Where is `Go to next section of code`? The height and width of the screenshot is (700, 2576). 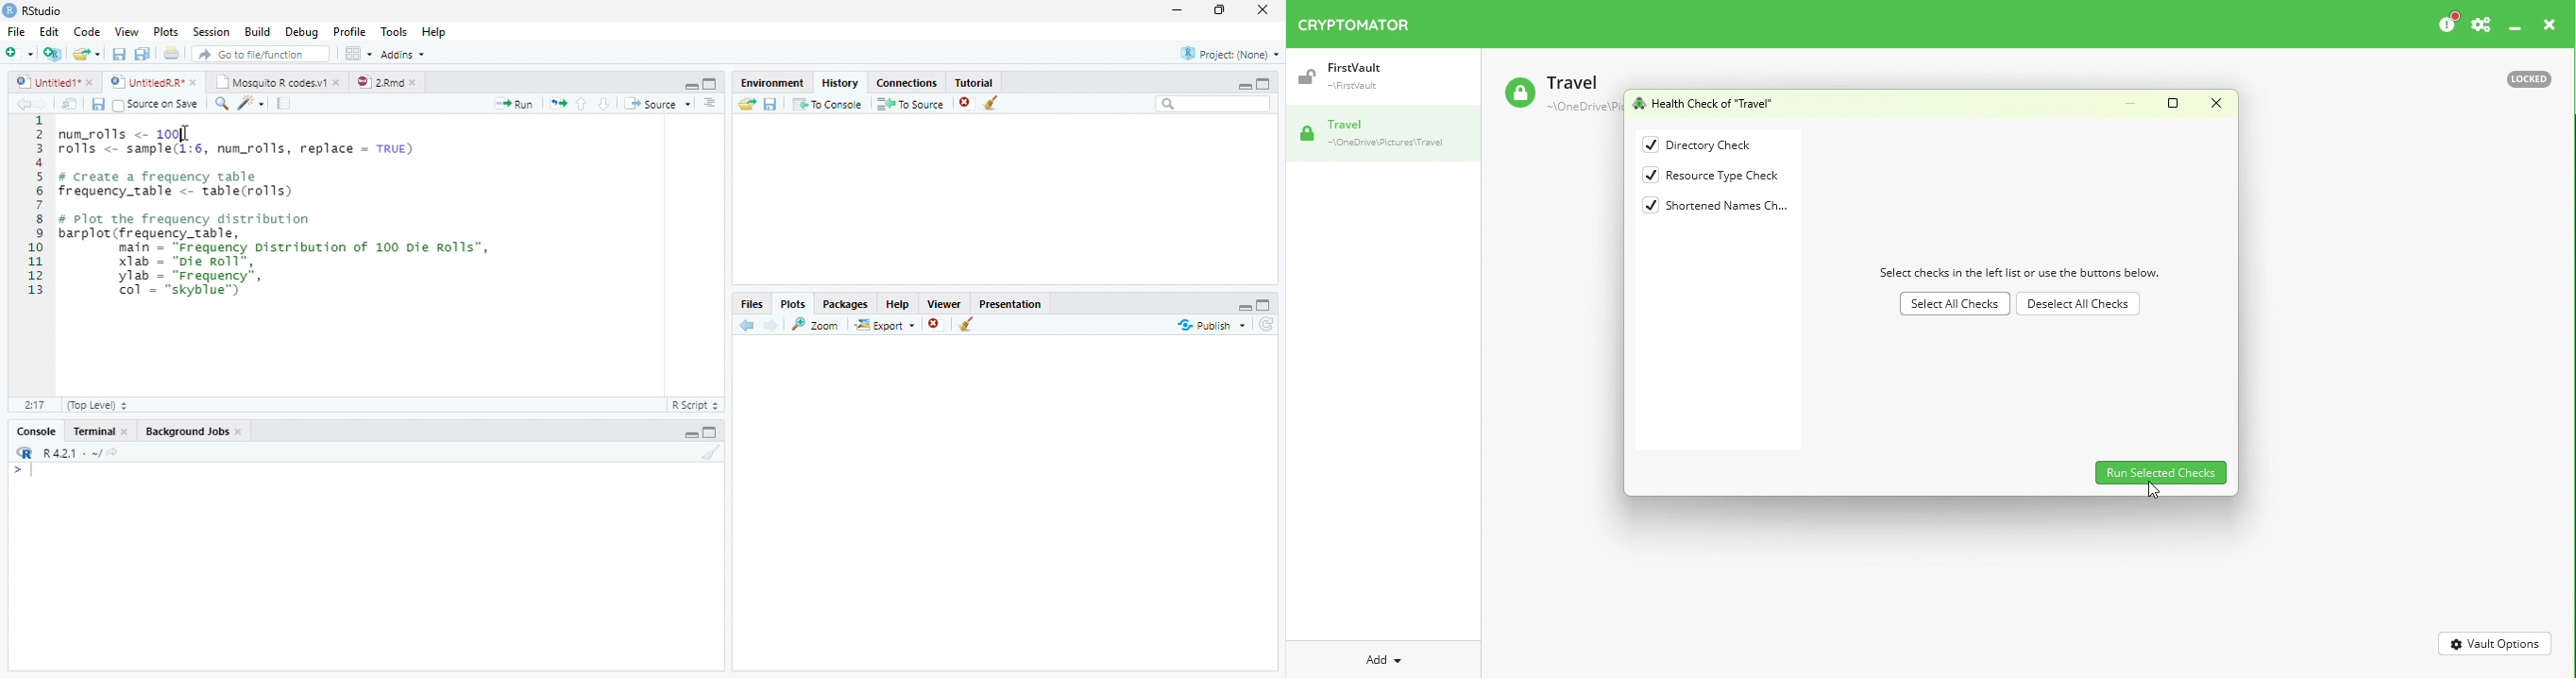 Go to next section of code is located at coordinates (605, 104).